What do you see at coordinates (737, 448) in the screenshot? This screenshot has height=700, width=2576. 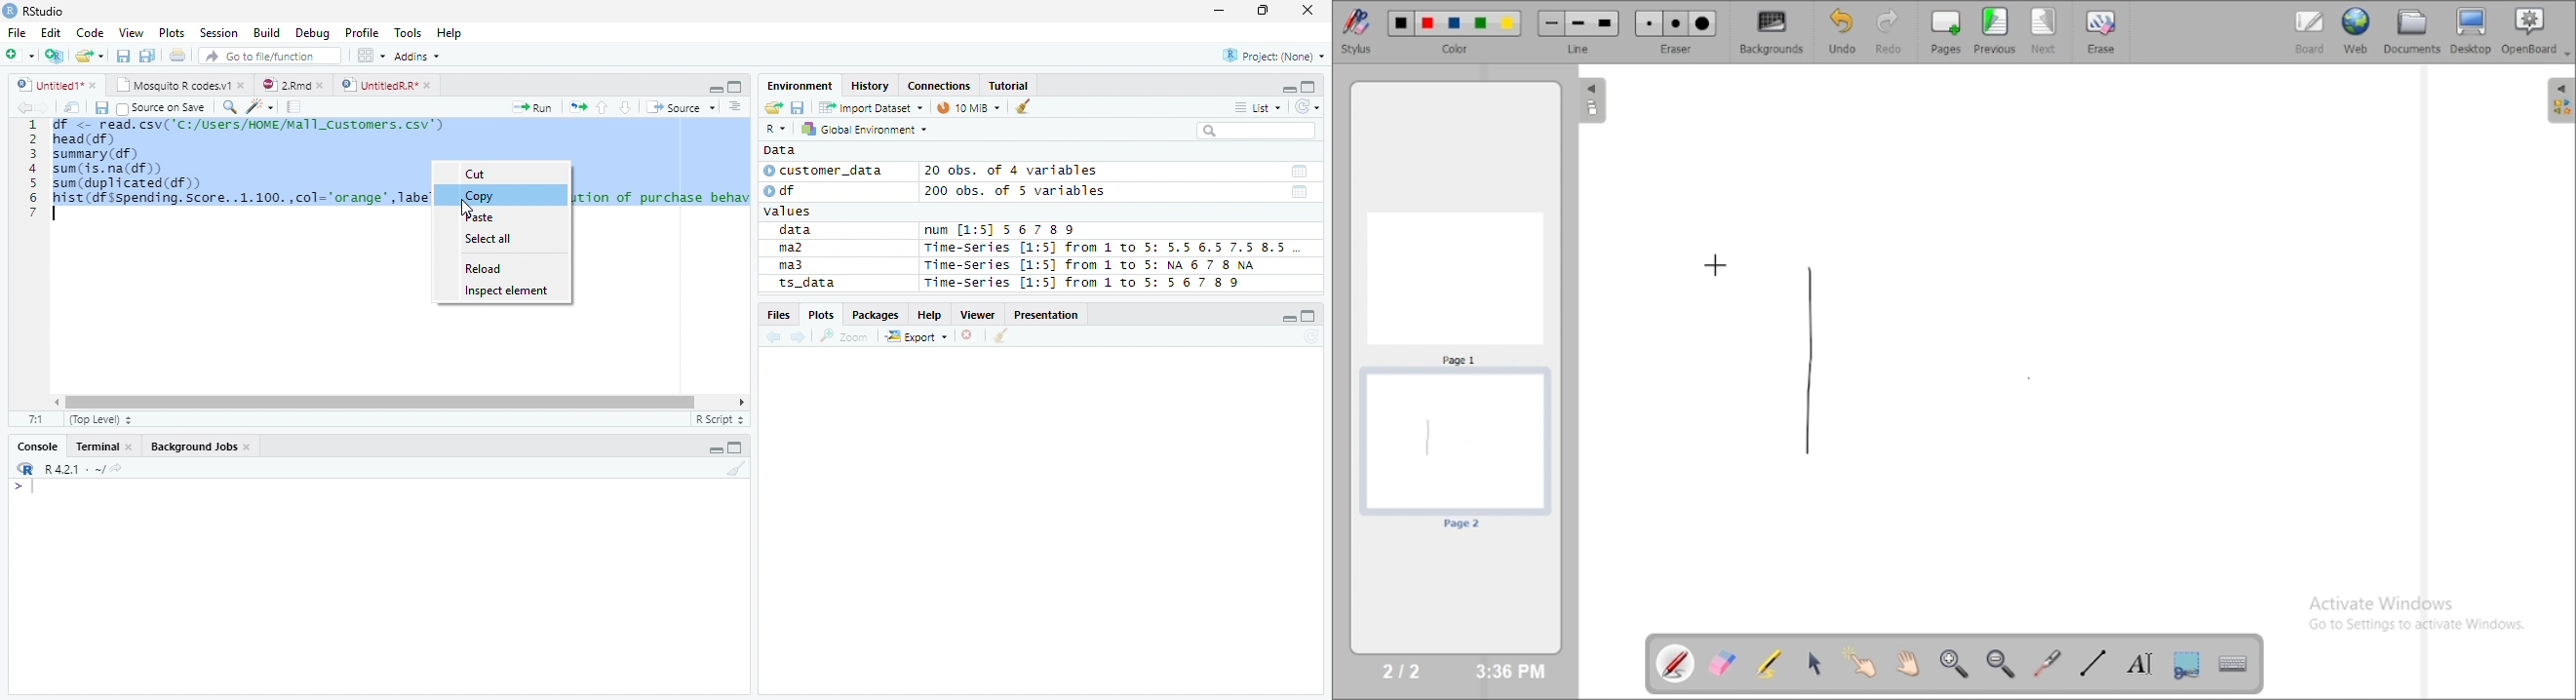 I see `Maximize` at bounding box center [737, 448].